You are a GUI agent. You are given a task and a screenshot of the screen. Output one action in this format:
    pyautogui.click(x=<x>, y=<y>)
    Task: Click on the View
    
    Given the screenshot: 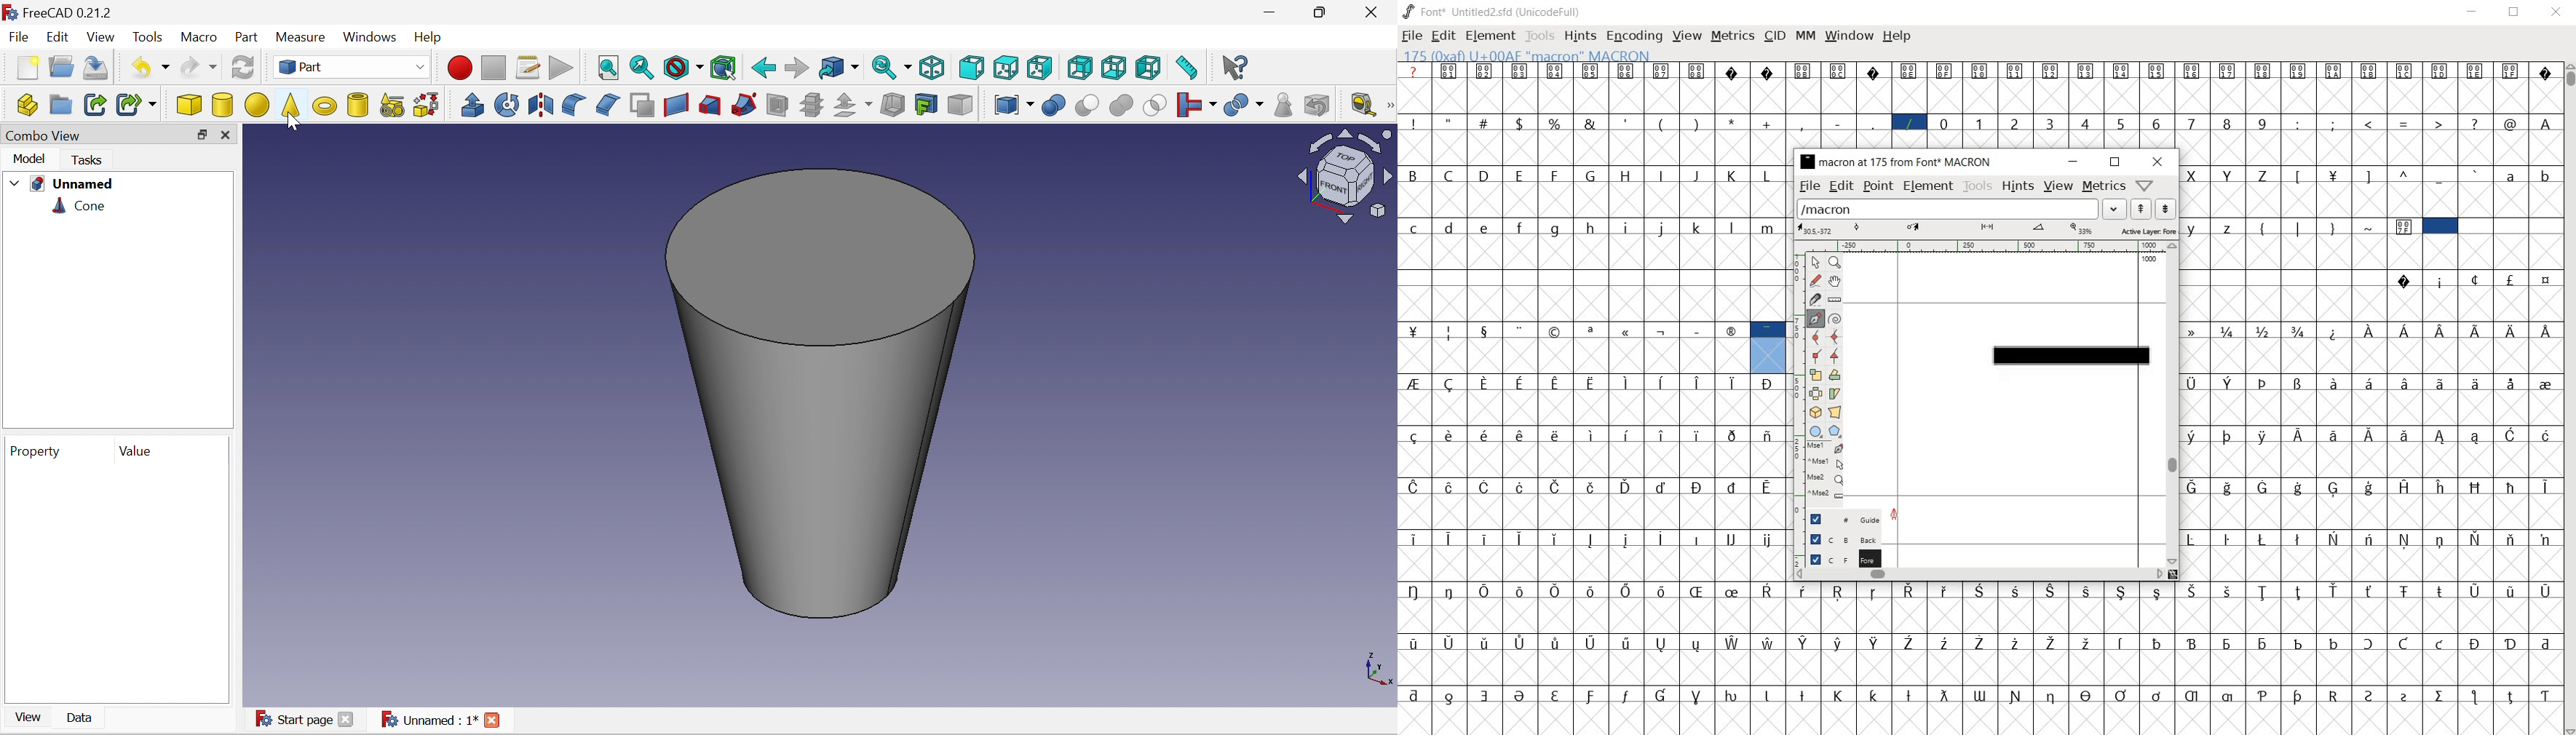 What is the action you would take?
    pyautogui.click(x=31, y=715)
    